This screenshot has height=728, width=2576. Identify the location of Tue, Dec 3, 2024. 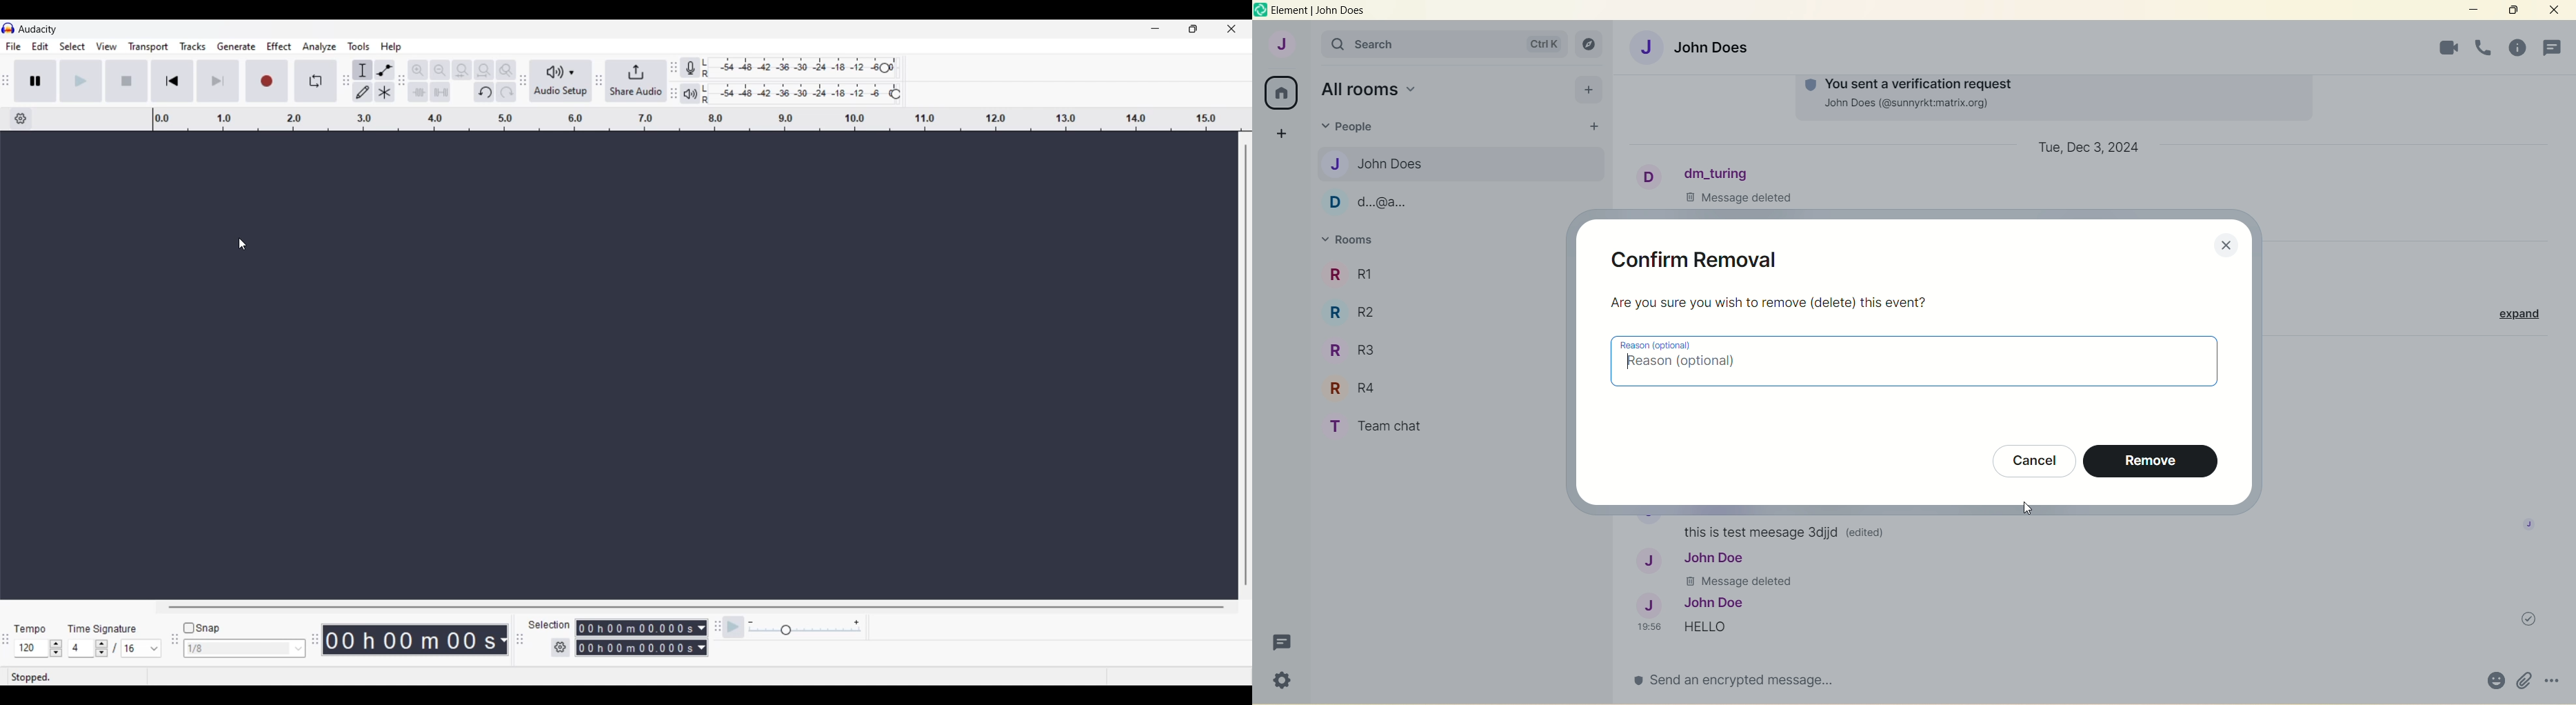
(2090, 148).